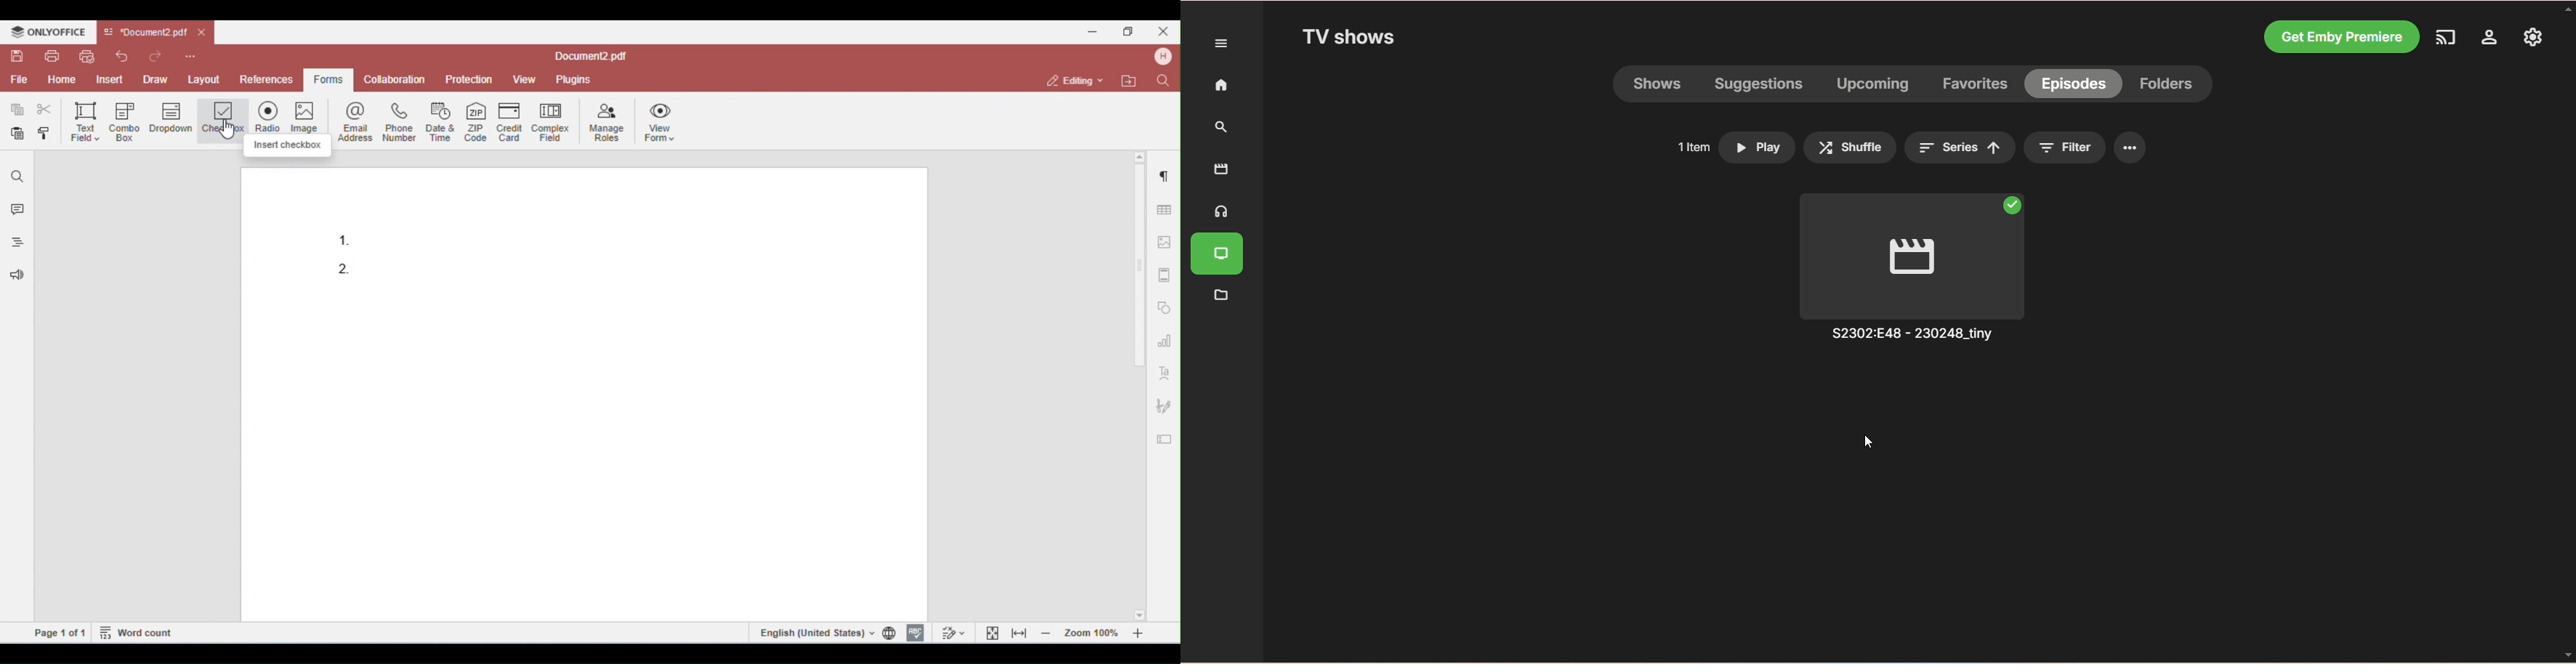 This screenshot has height=672, width=2576. Describe the element at coordinates (2045, 149) in the screenshot. I see `settings` at that location.